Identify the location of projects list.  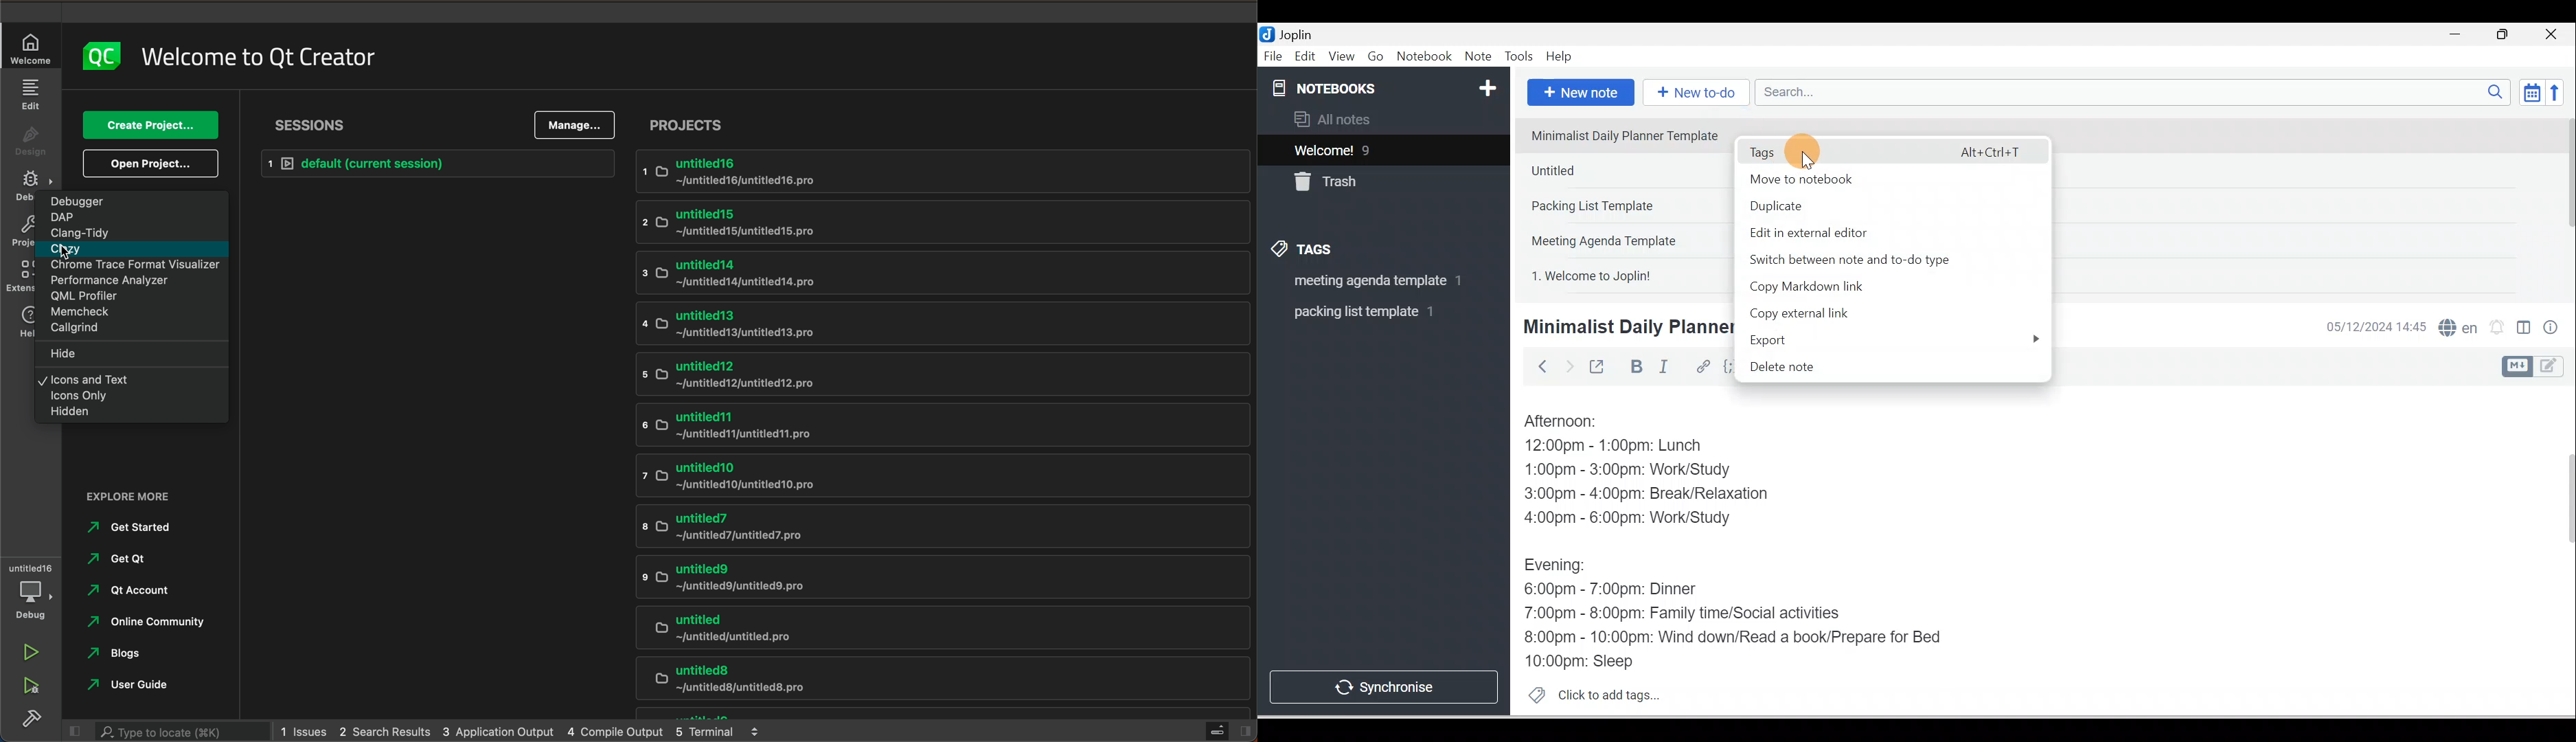
(947, 431).